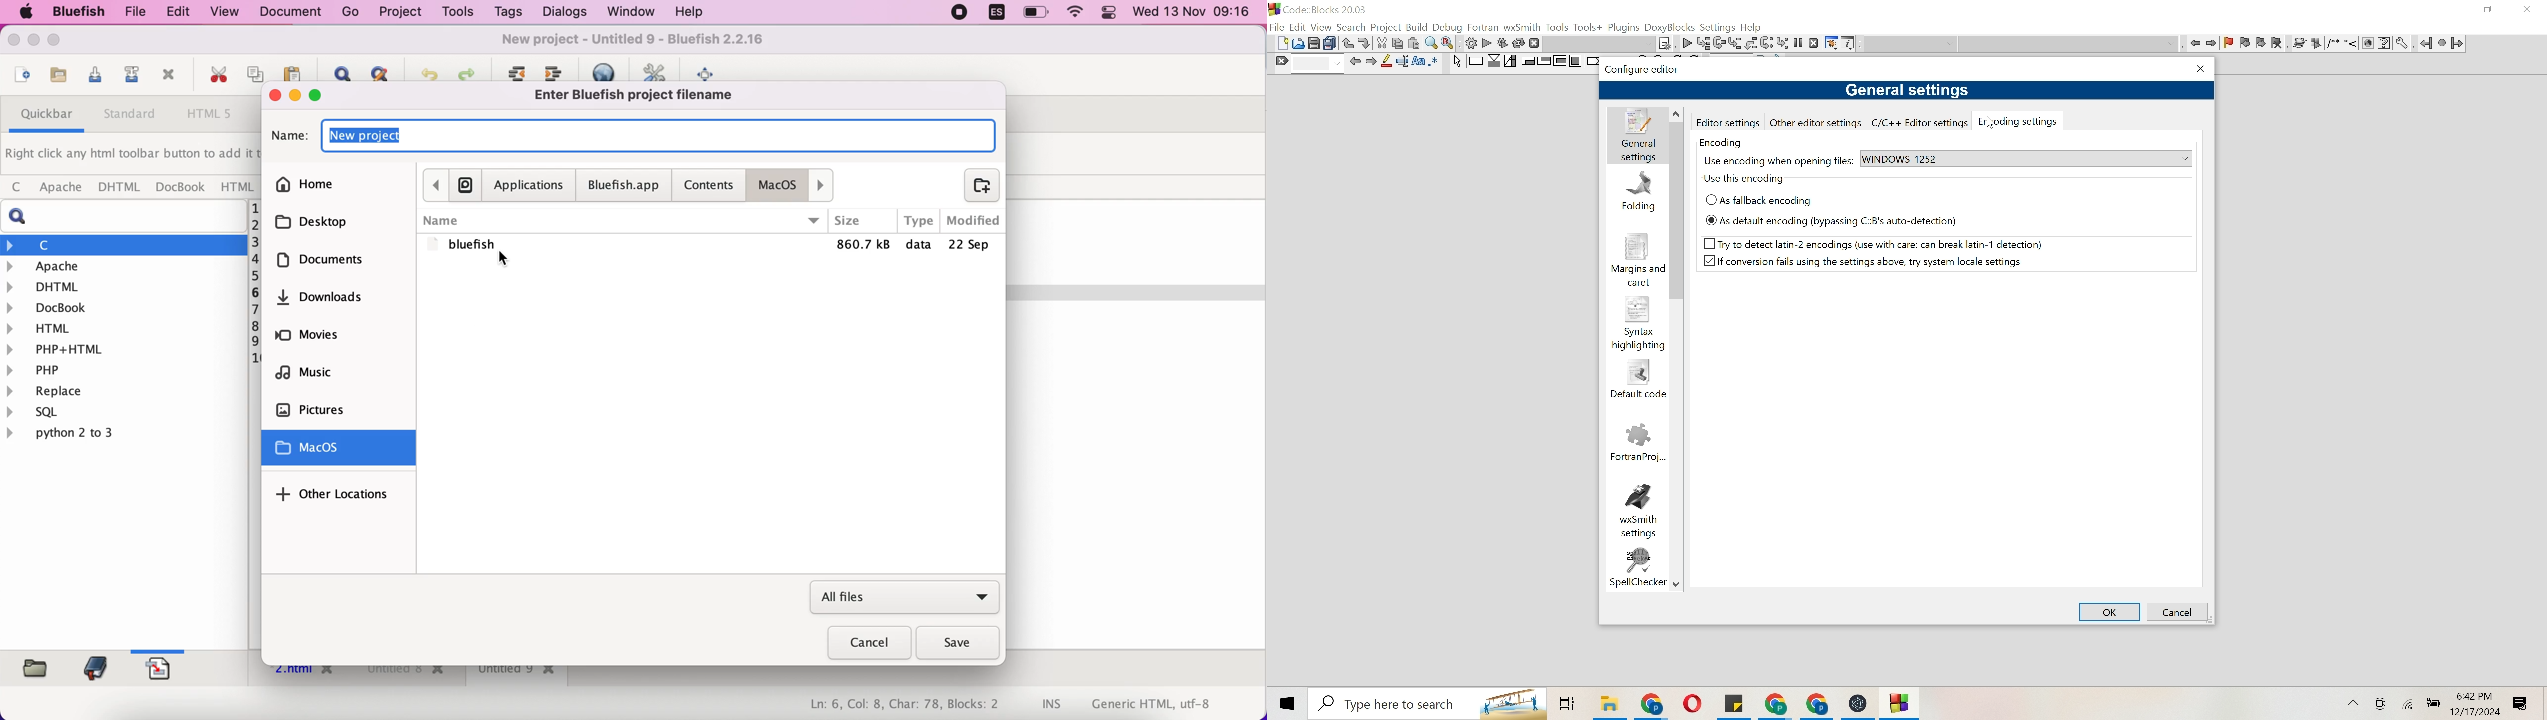 This screenshot has width=2548, height=728. I want to click on open file, so click(20, 76).